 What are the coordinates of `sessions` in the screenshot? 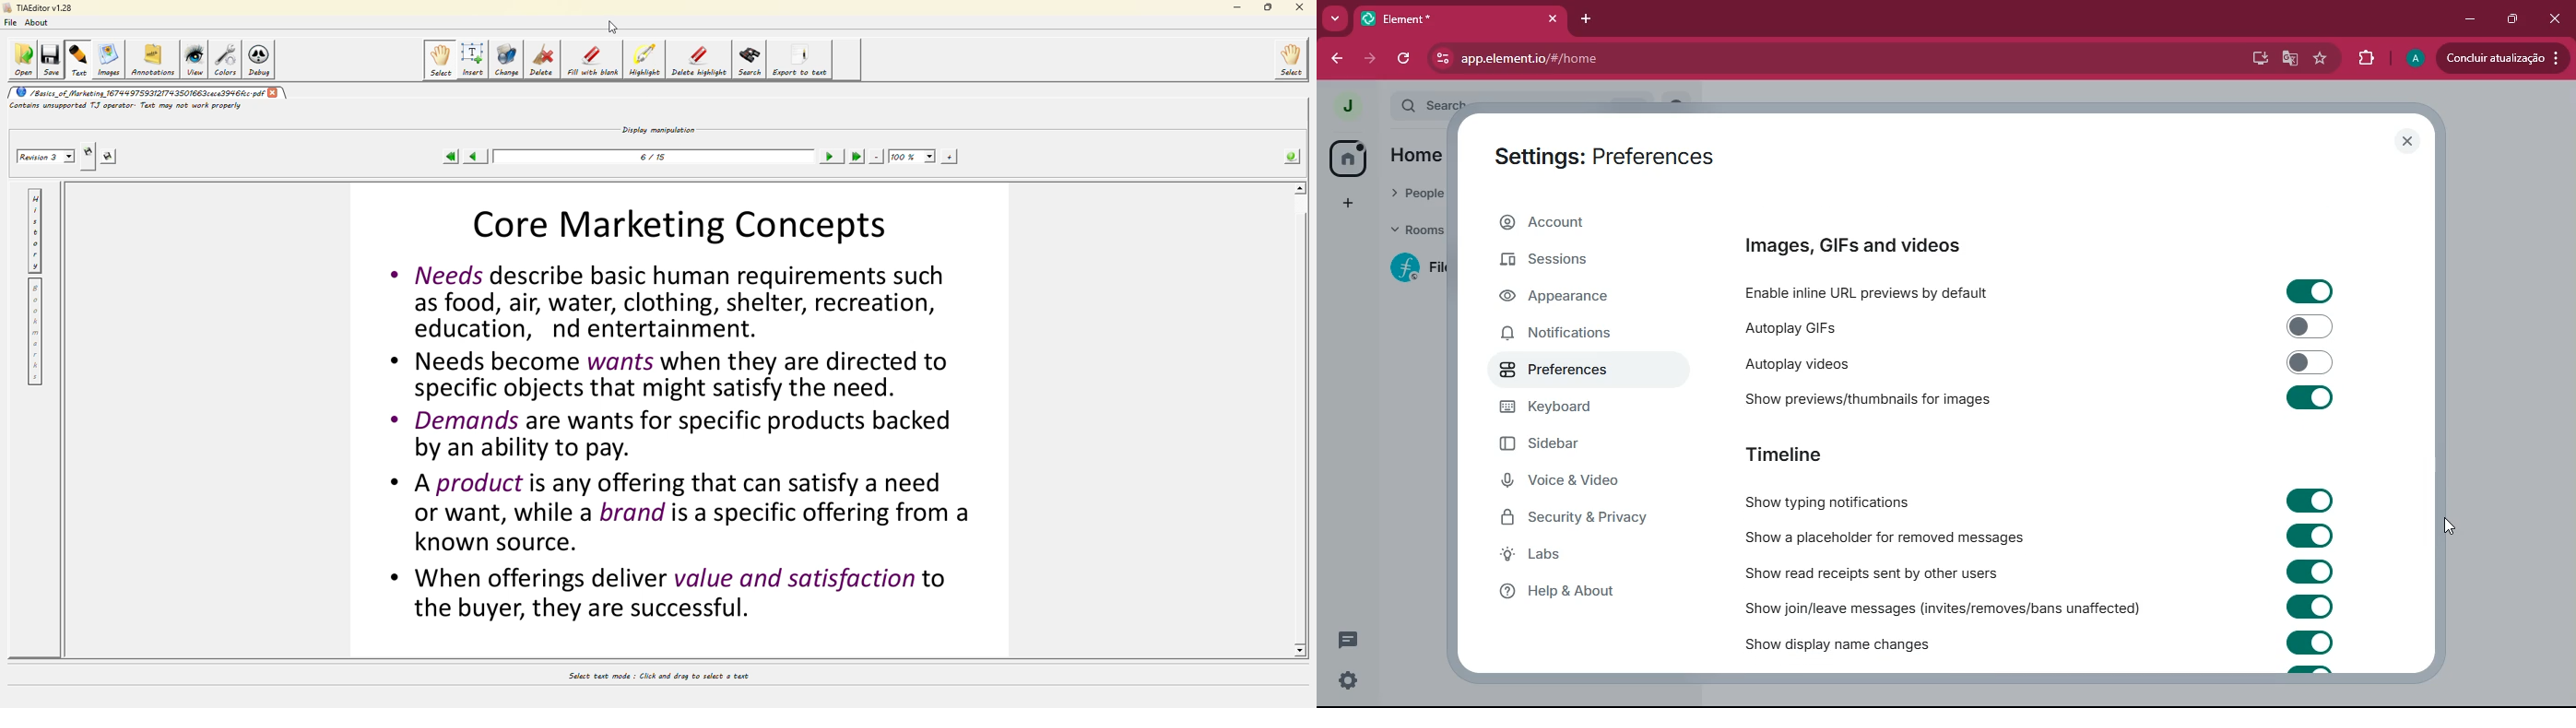 It's located at (1581, 263).